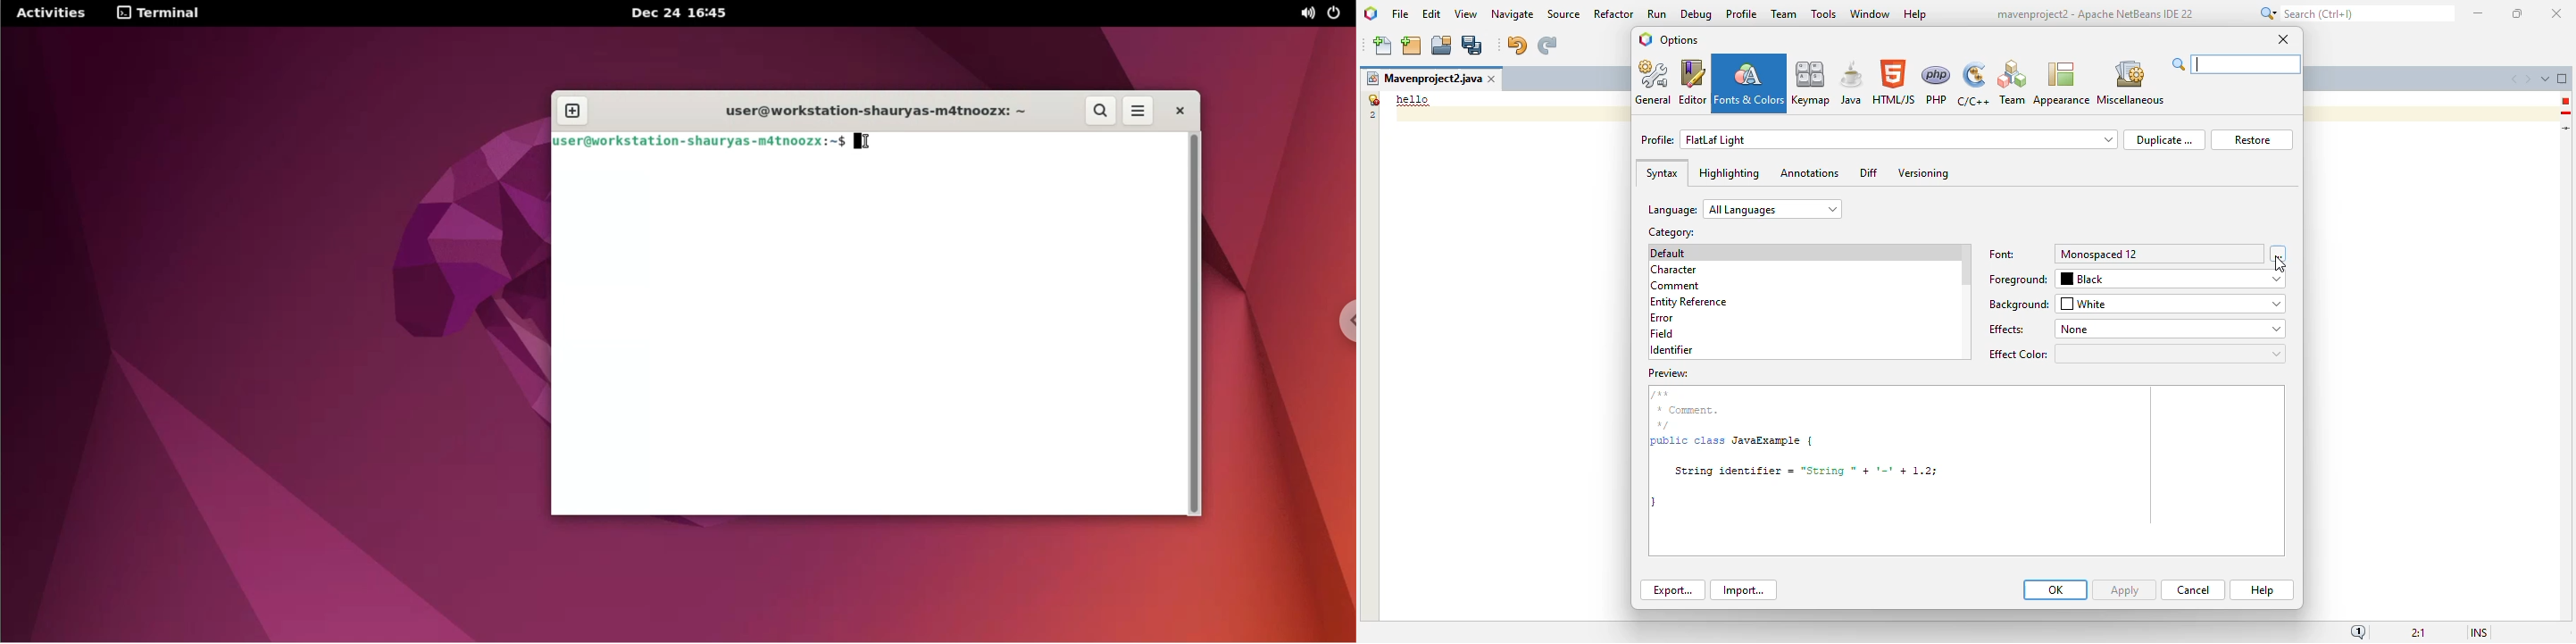 This screenshot has width=2576, height=644. Describe the element at coordinates (1972, 84) in the screenshot. I see `C/C++` at that location.